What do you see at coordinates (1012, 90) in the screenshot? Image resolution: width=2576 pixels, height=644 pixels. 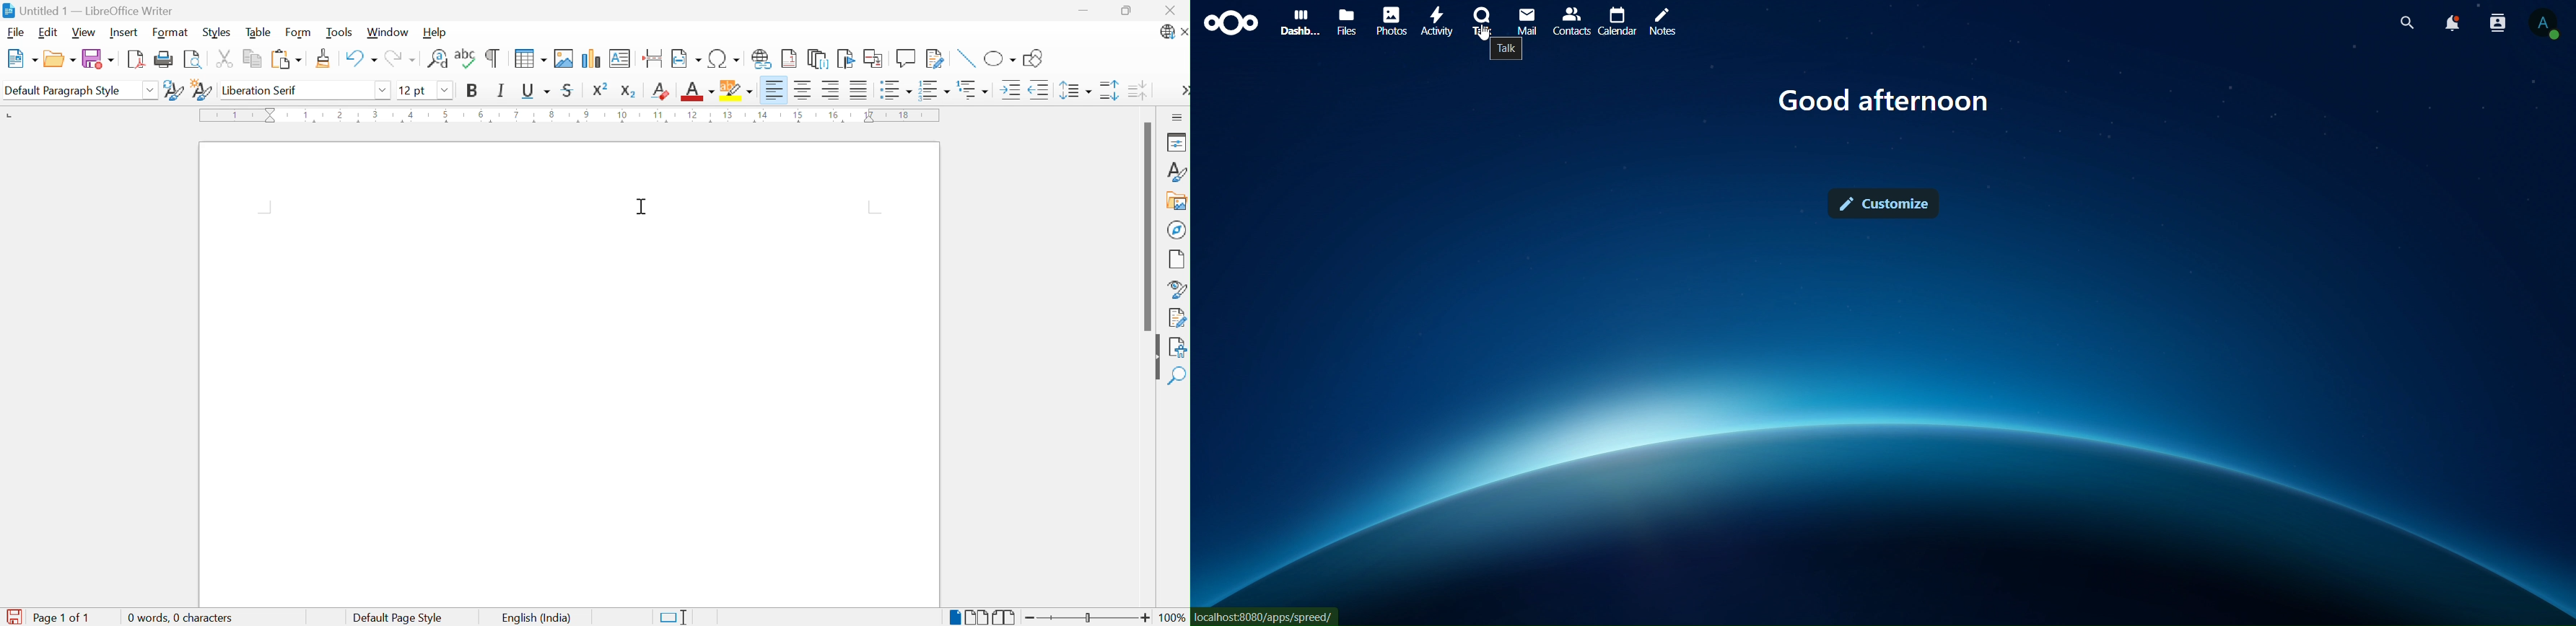 I see `Increase indent` at bounding box center [1012, 90].